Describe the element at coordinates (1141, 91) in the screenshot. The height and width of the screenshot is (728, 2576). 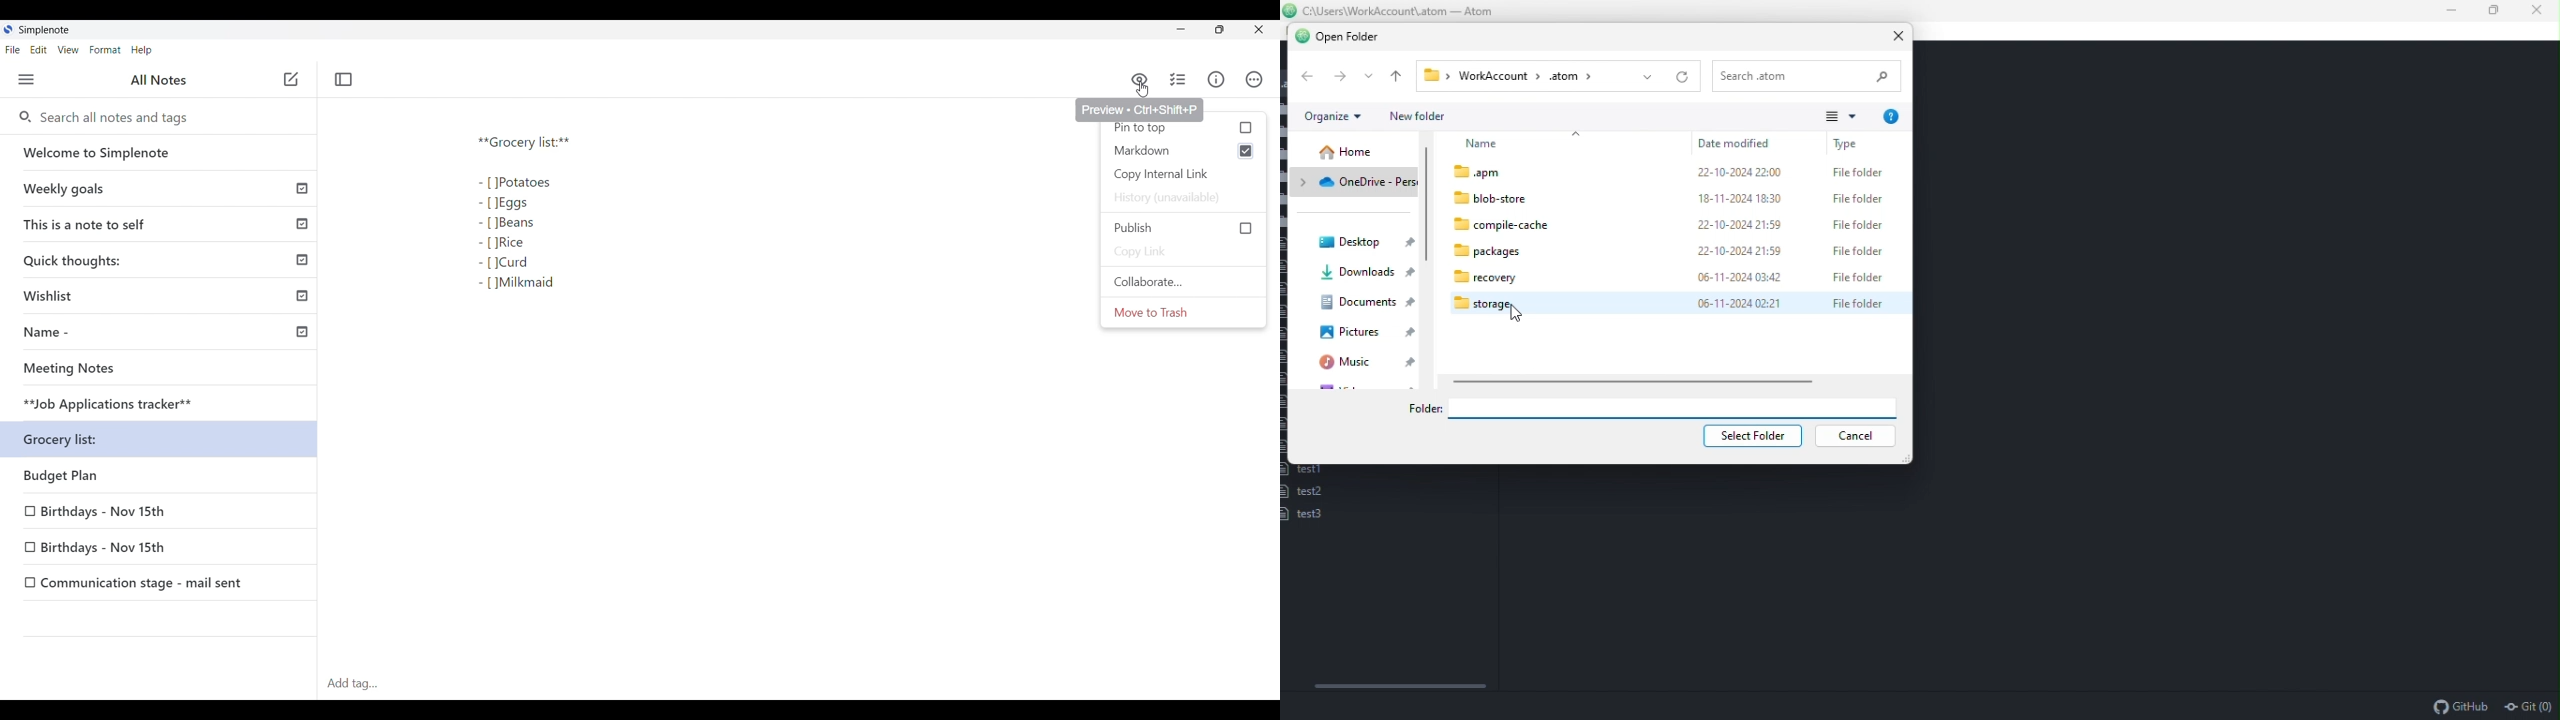
I see `Cursor` at that location.